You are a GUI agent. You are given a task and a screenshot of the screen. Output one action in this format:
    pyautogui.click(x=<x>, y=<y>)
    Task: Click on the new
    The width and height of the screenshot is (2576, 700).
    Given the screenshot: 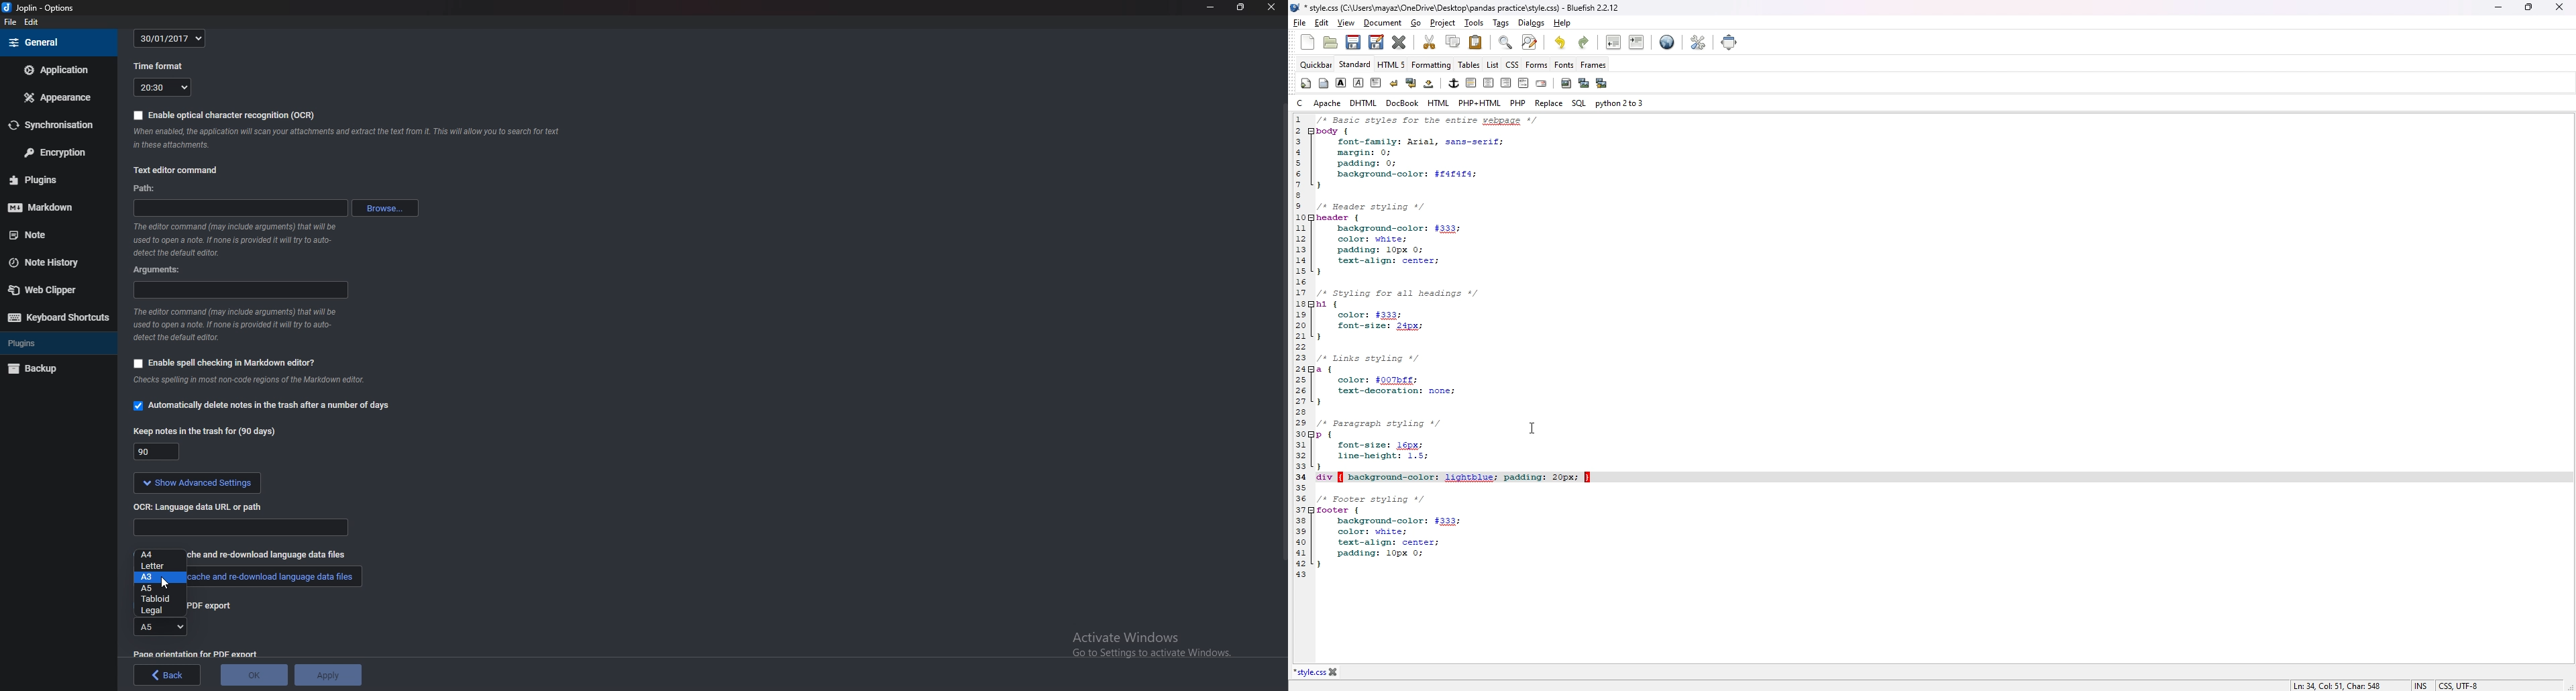 What is the action you would take?
    pyautogui.click(x=1307, y=42)
    